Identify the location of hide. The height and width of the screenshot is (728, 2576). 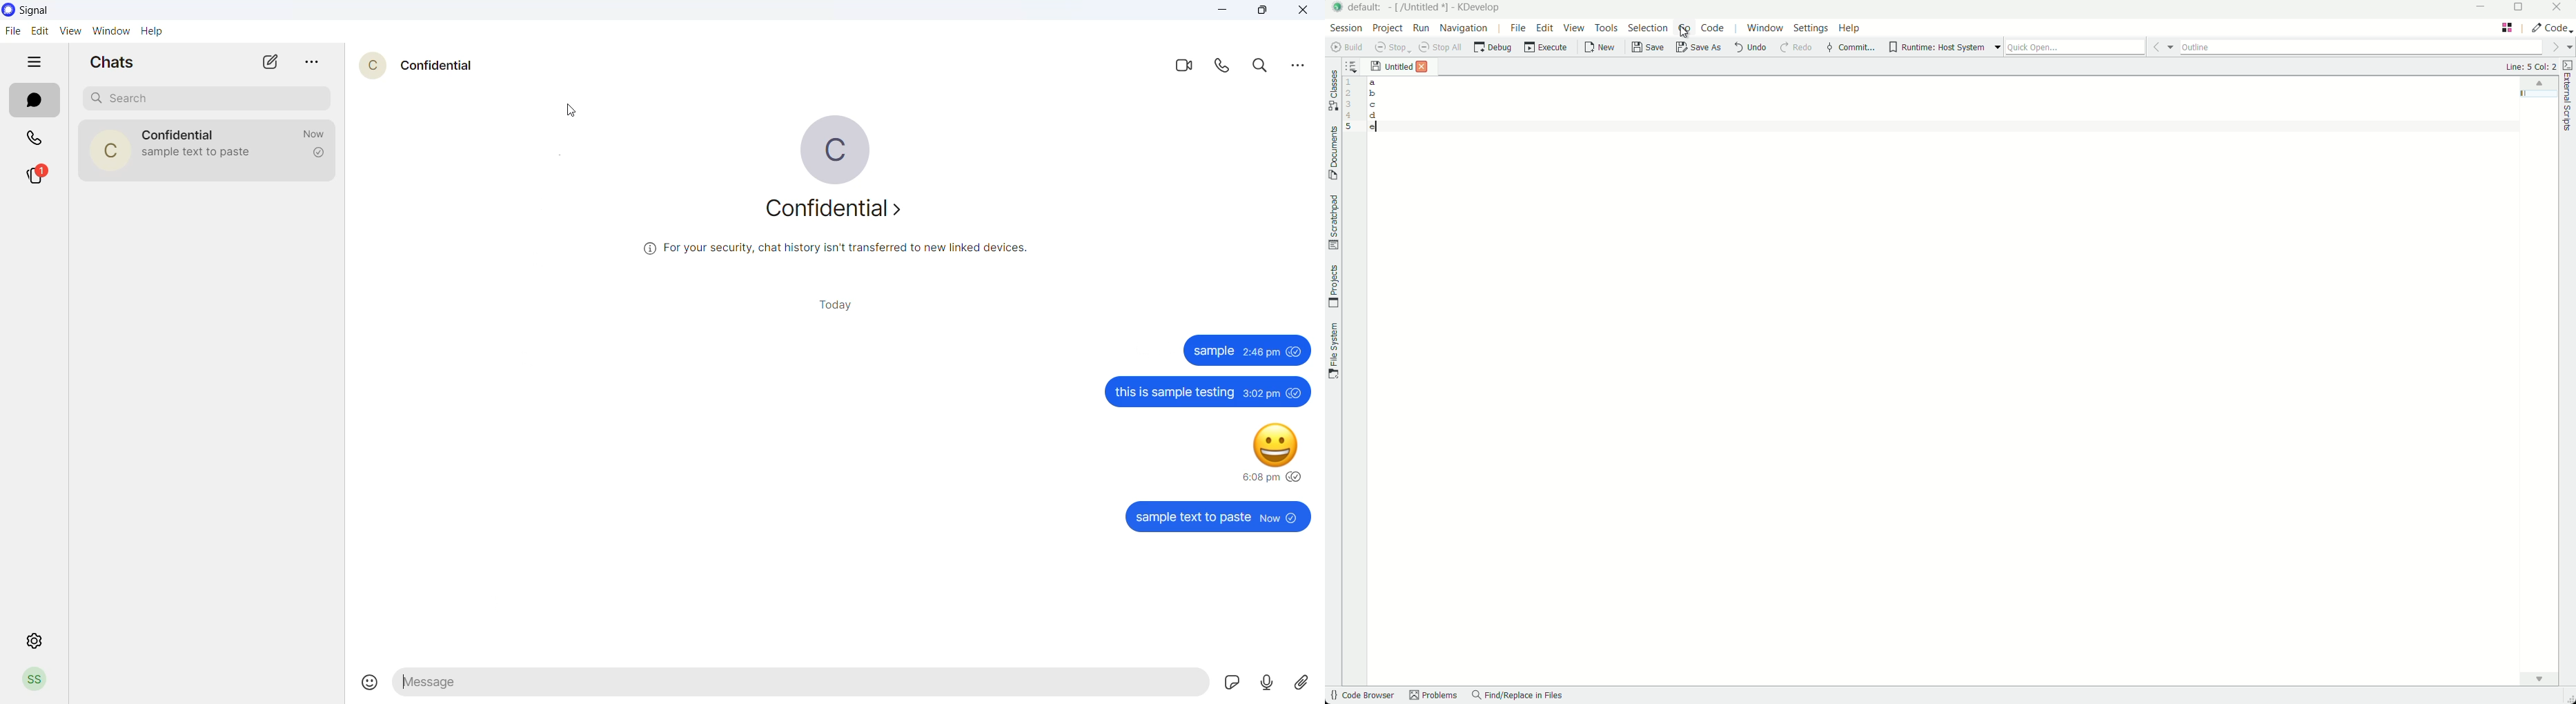
(36, 62).